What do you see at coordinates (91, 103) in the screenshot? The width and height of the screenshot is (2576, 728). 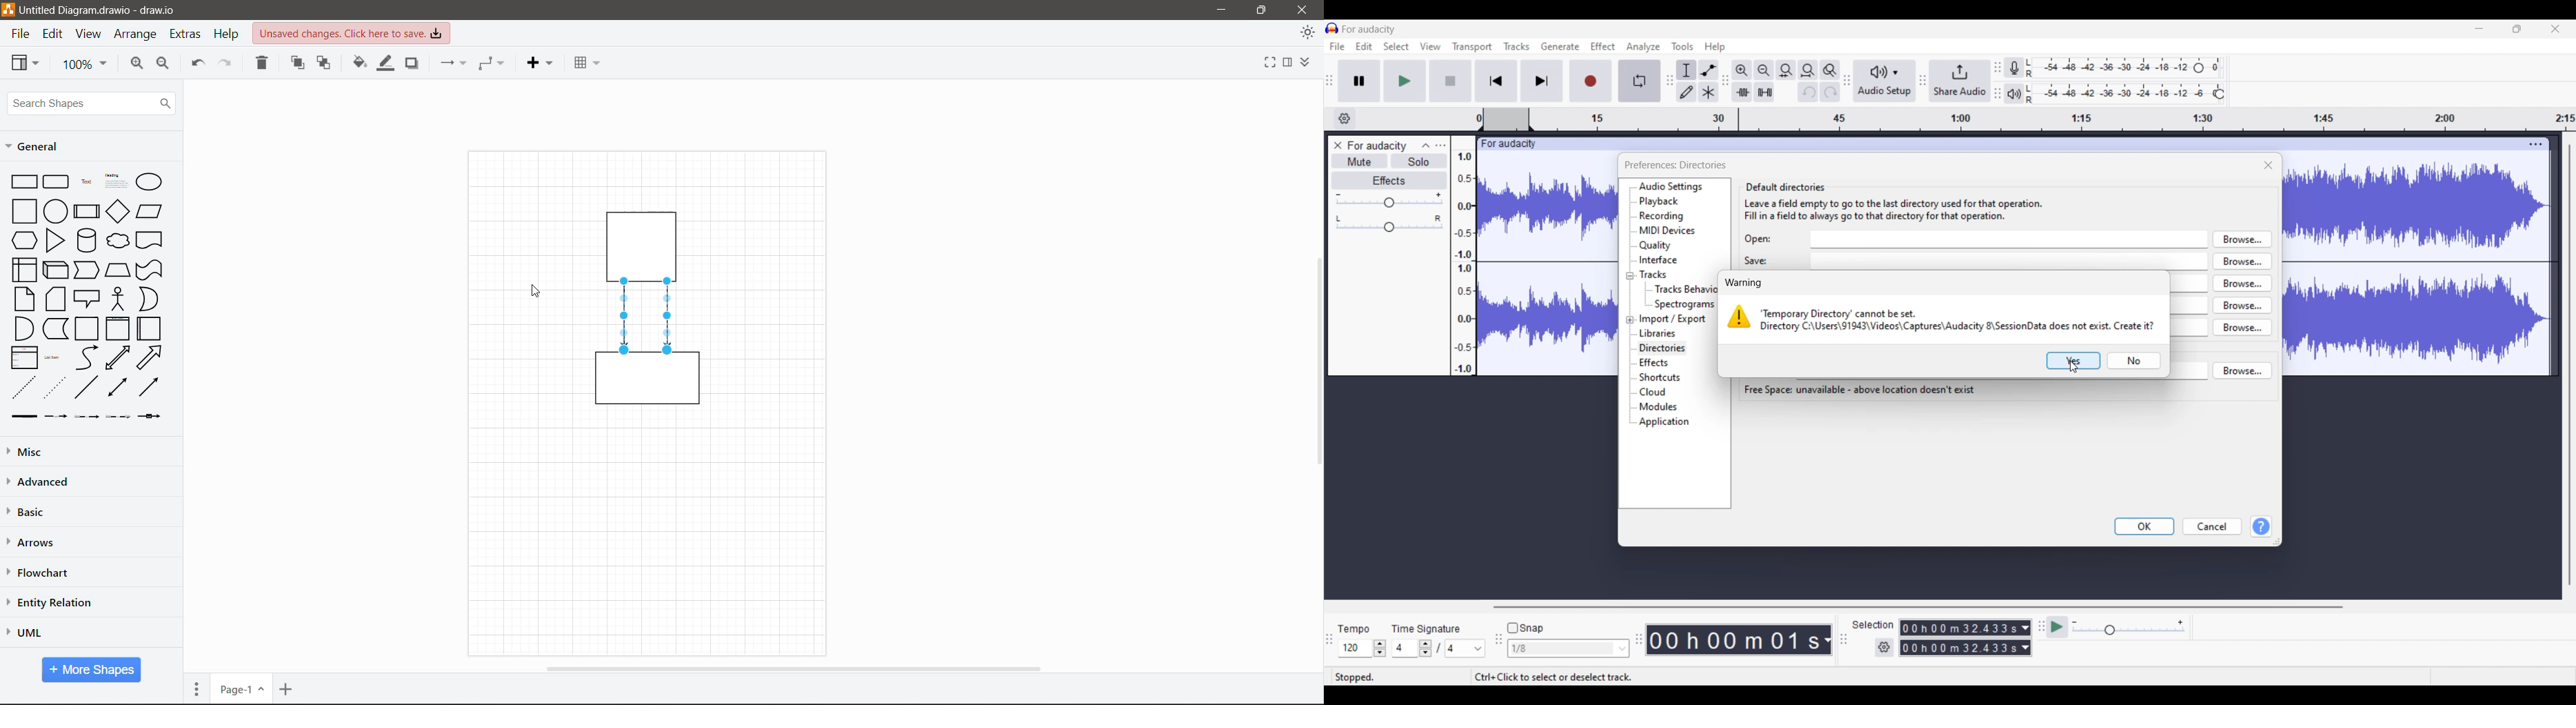 I see `Search Shapes` at bounding box center [91, 103].